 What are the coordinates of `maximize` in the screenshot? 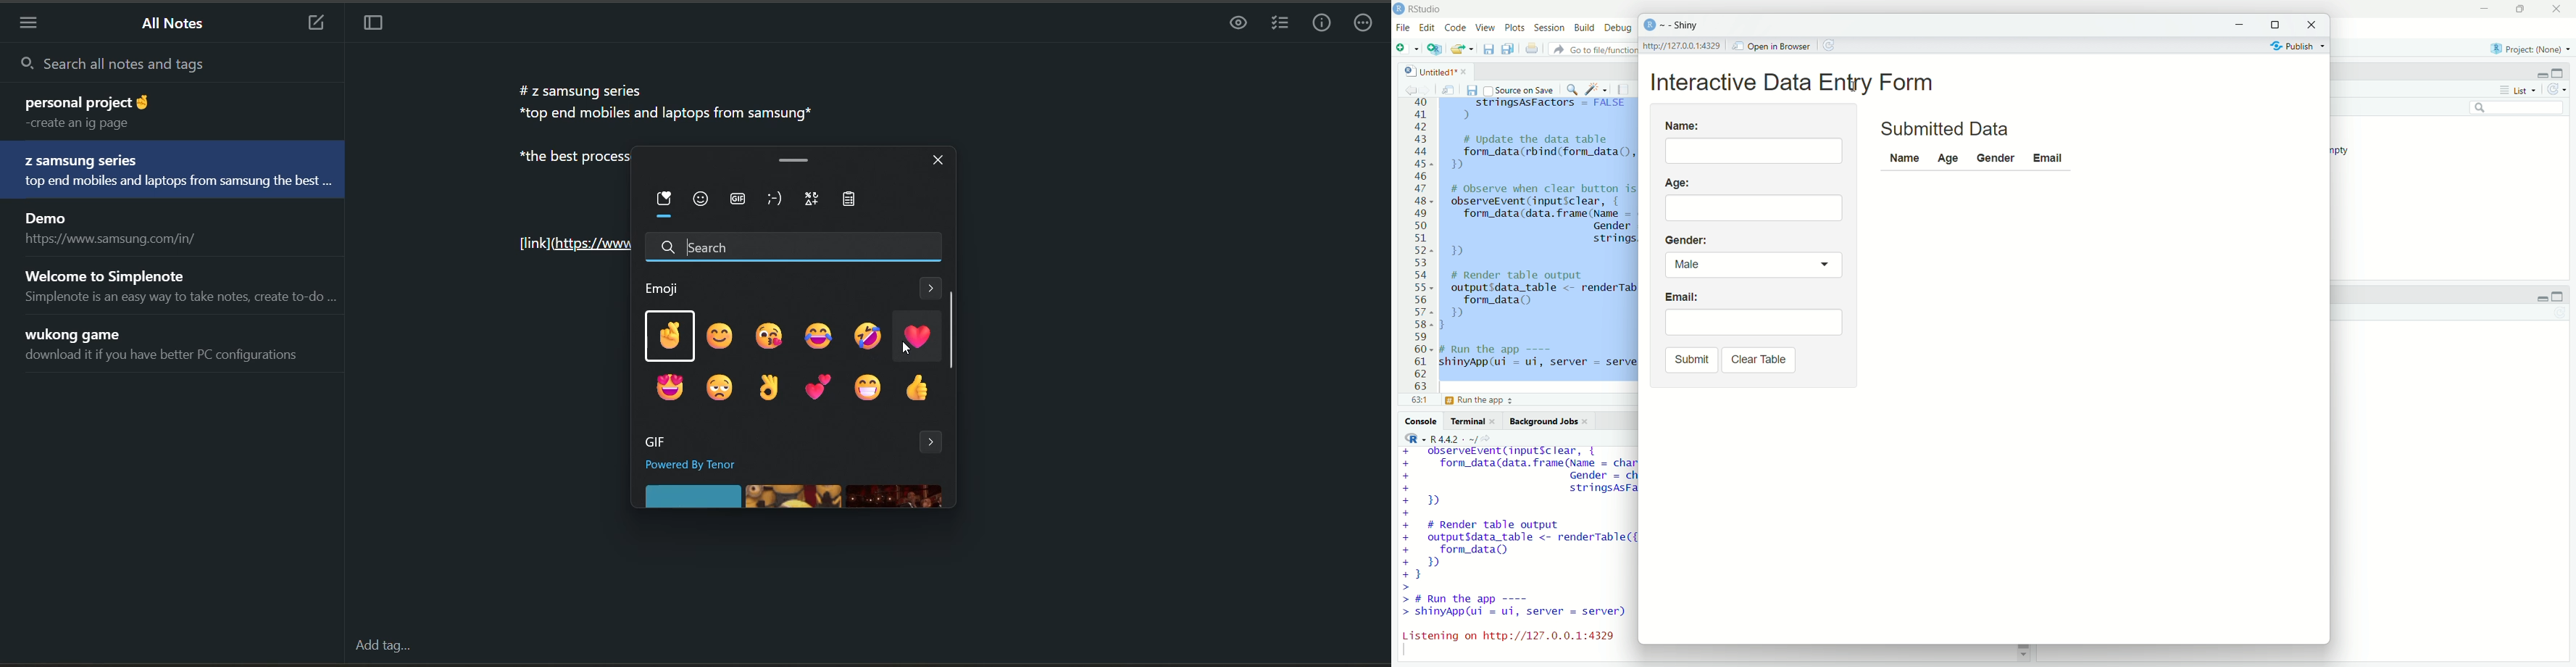 It's located at (2525, 9).